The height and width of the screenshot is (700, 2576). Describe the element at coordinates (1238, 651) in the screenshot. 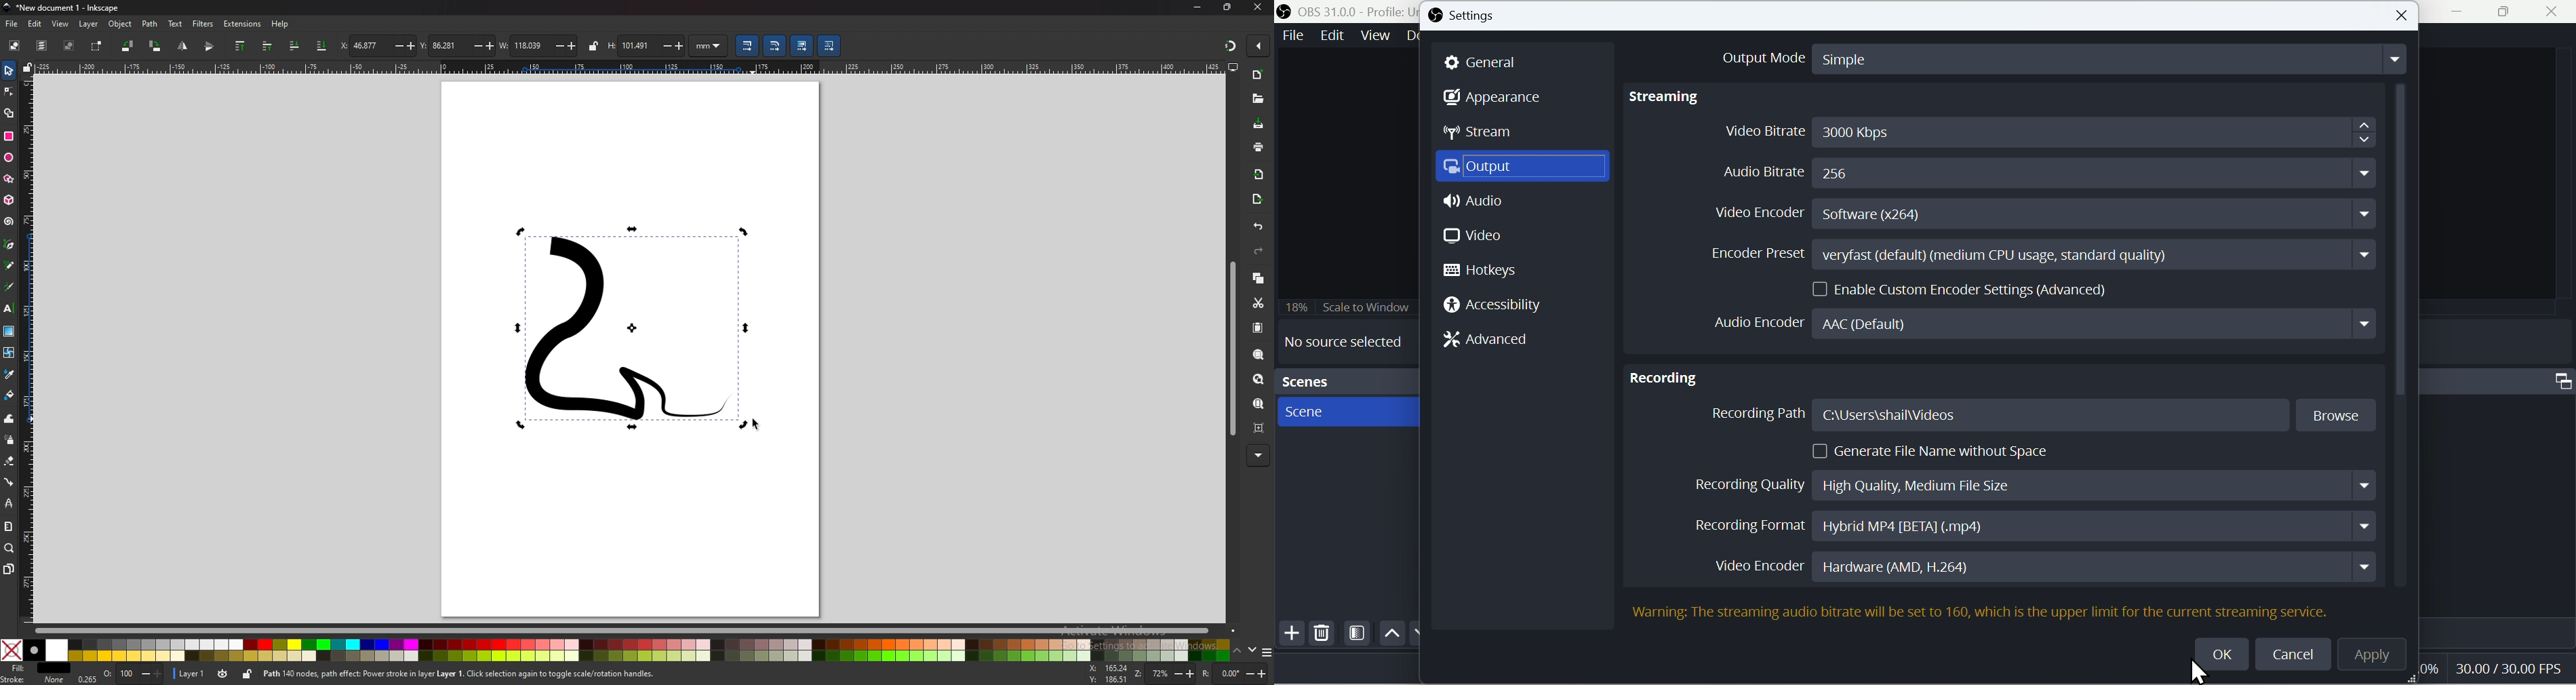

I see `up` at that location.